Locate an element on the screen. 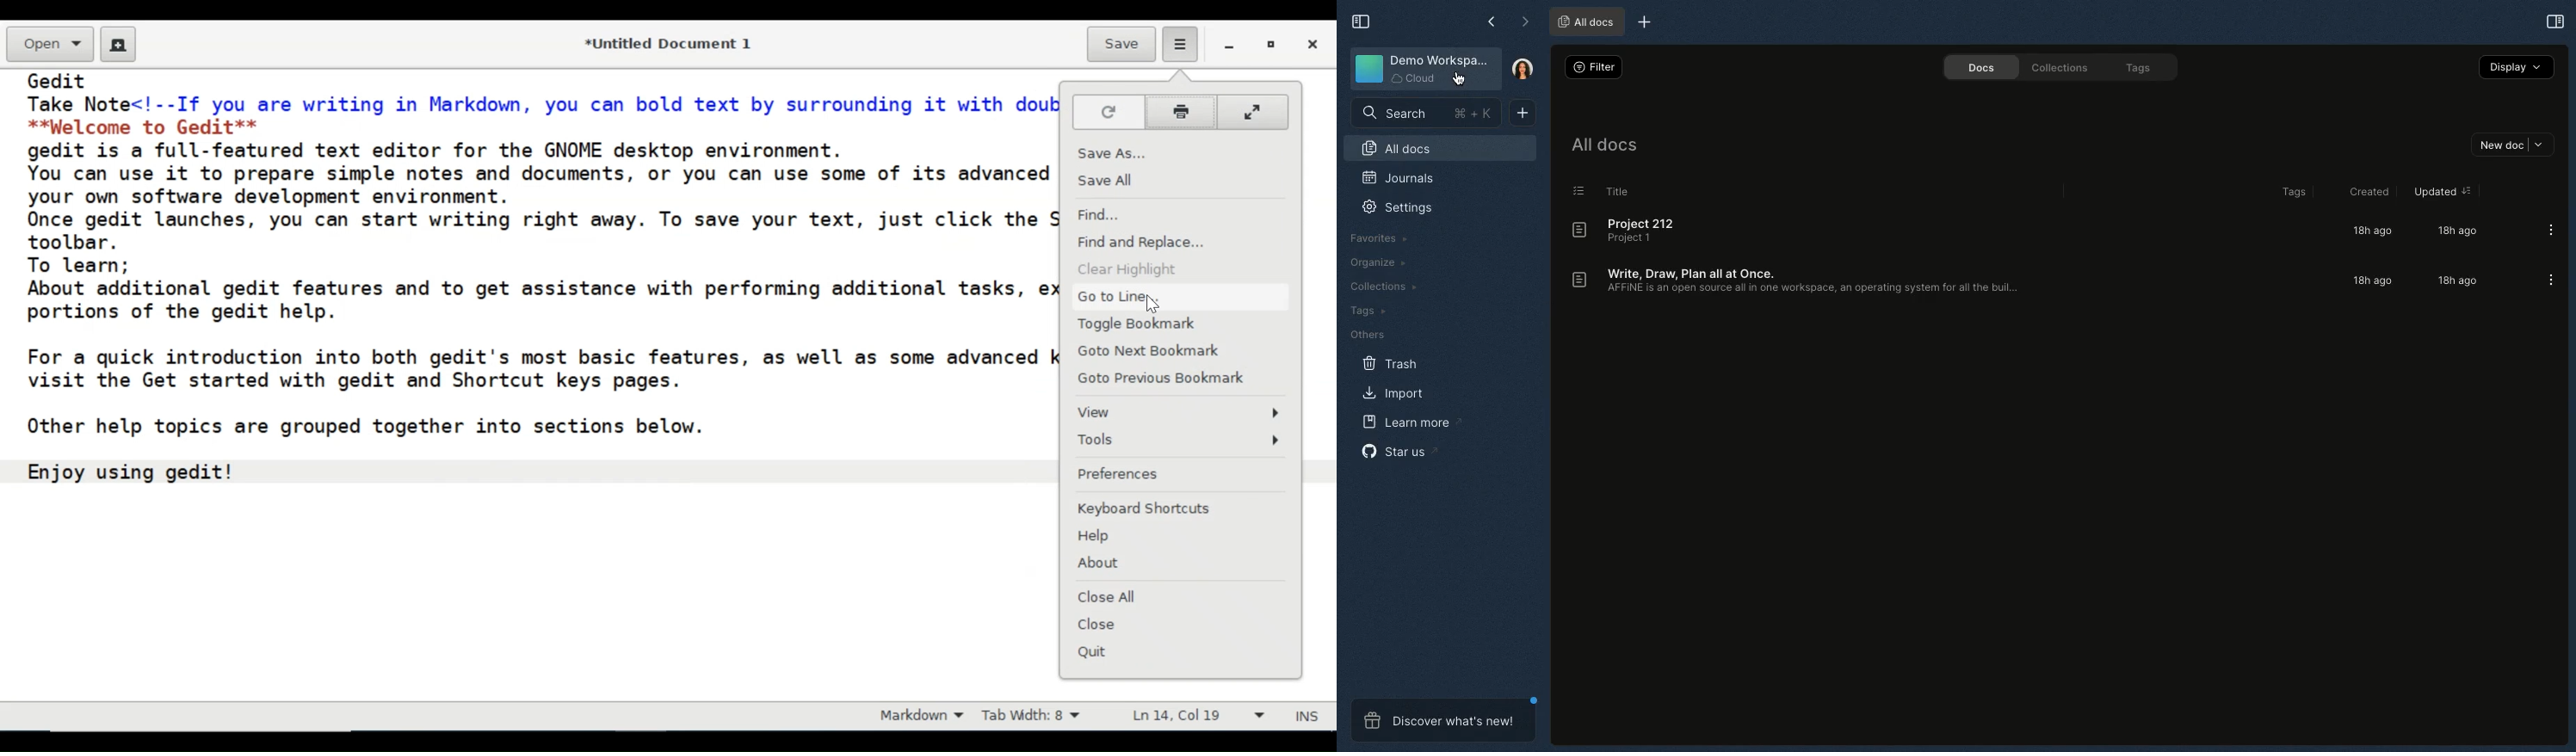  Reload is located at coordinates (1107, 111).